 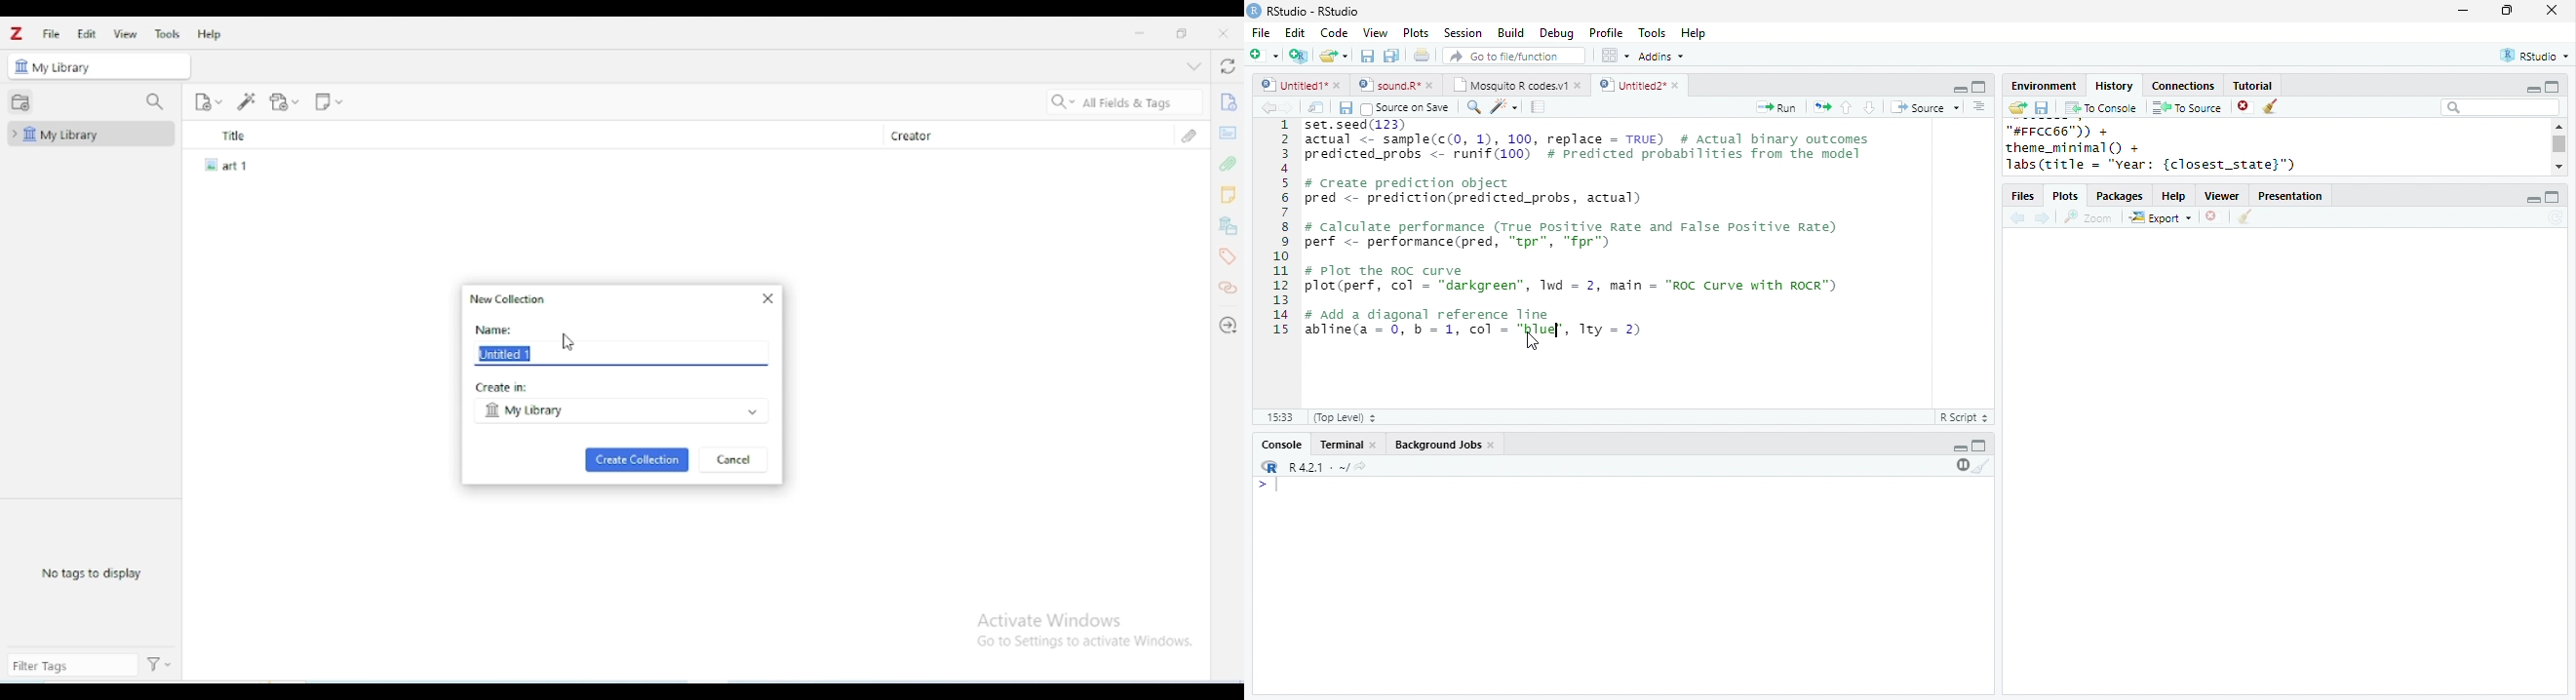 What do you see at coordinates (1315, 468) in the screenshot?
I see `R 4.2.1 .~/` at bounding box center [1315, 468].